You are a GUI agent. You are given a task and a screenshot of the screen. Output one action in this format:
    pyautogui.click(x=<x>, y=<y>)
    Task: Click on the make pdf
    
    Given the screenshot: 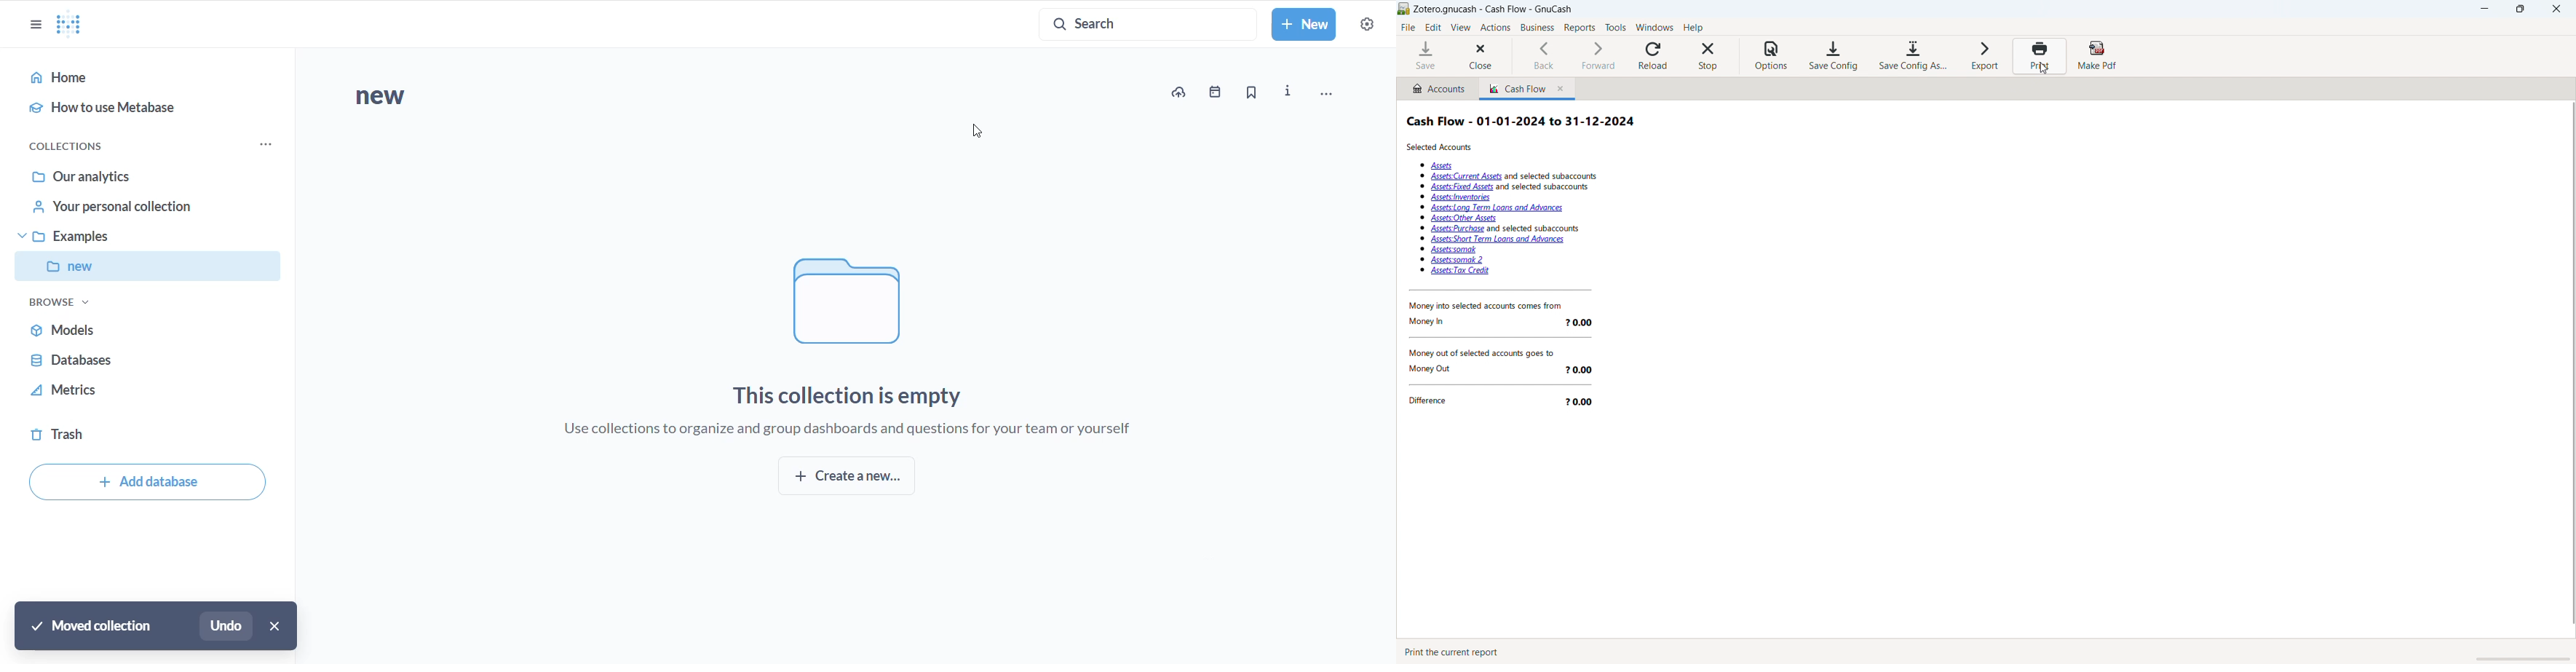 What is the action you would take?
    pyautogui.click(x=2096, y=56)
    